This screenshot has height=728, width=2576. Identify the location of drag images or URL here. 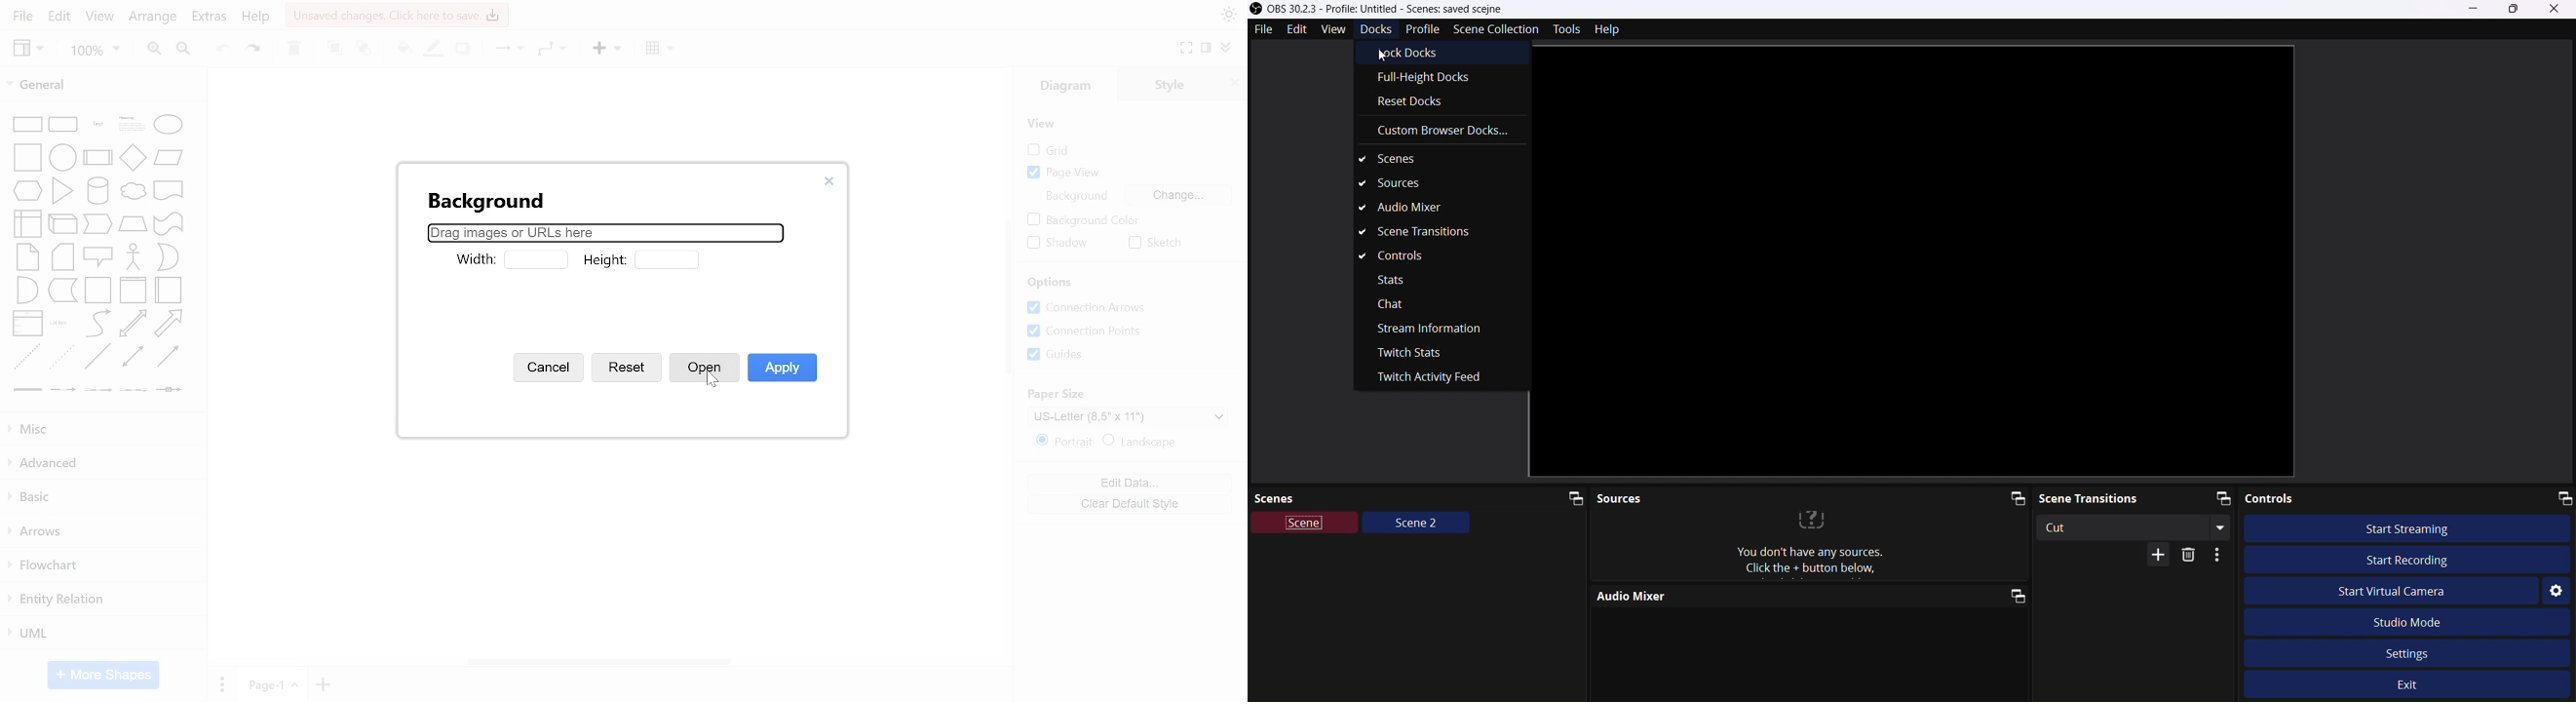
(605, 232).